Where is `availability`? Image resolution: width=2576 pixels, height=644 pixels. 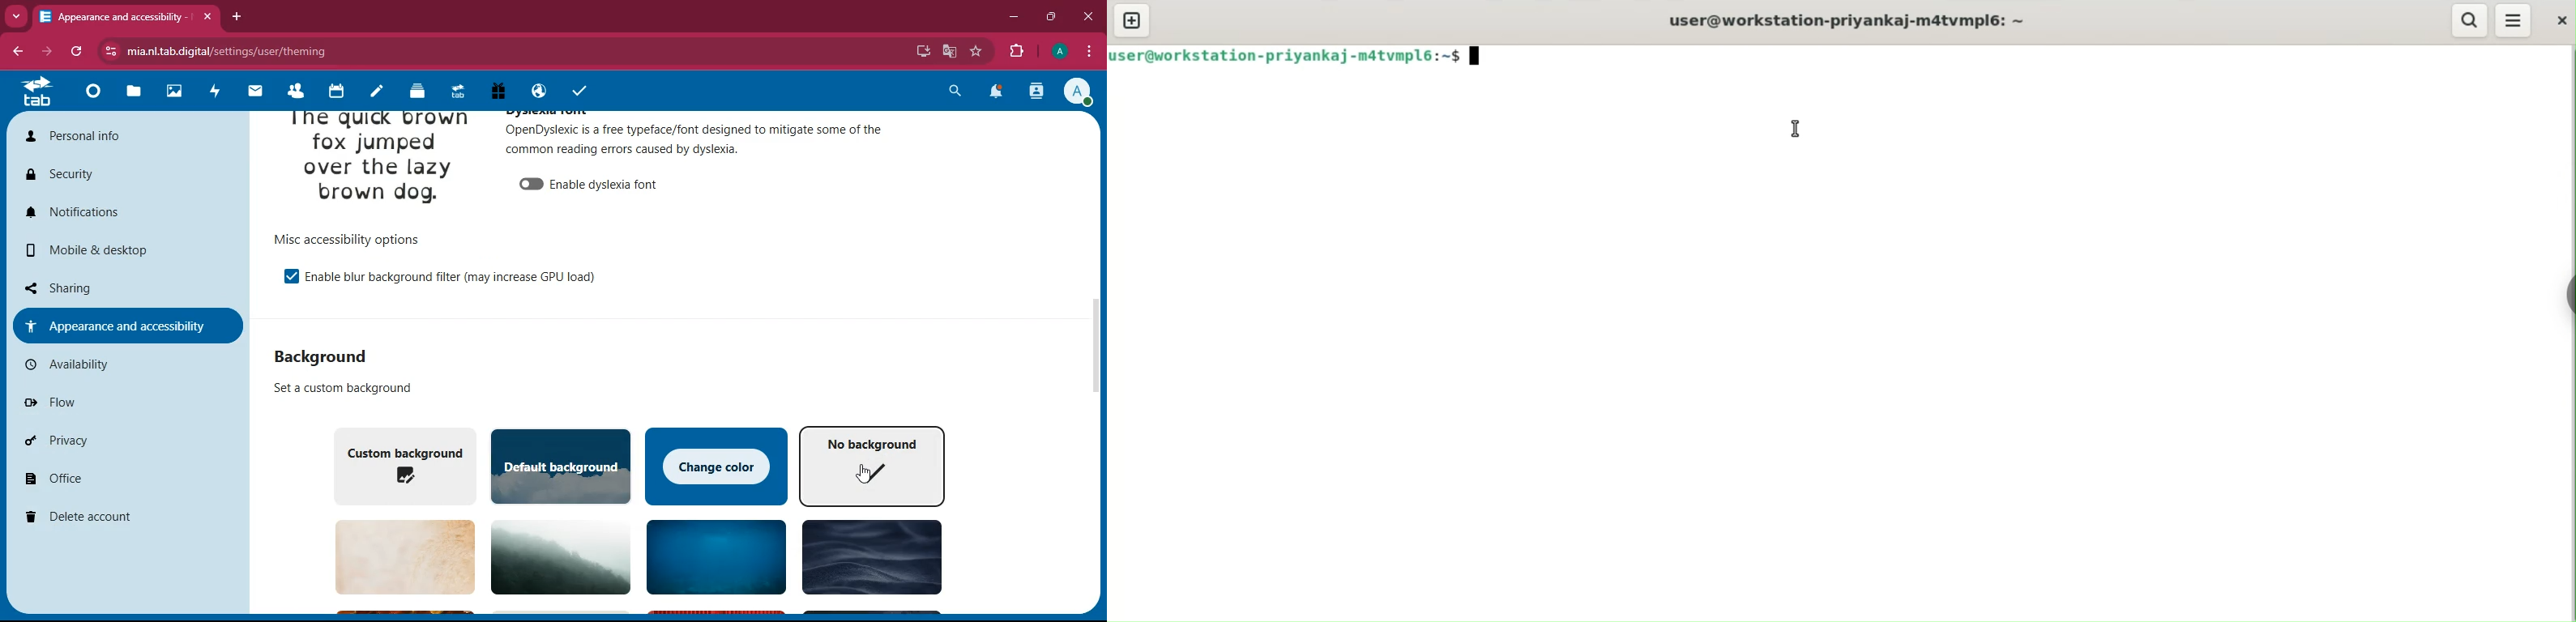 availability is located at coordinates (117, 364).